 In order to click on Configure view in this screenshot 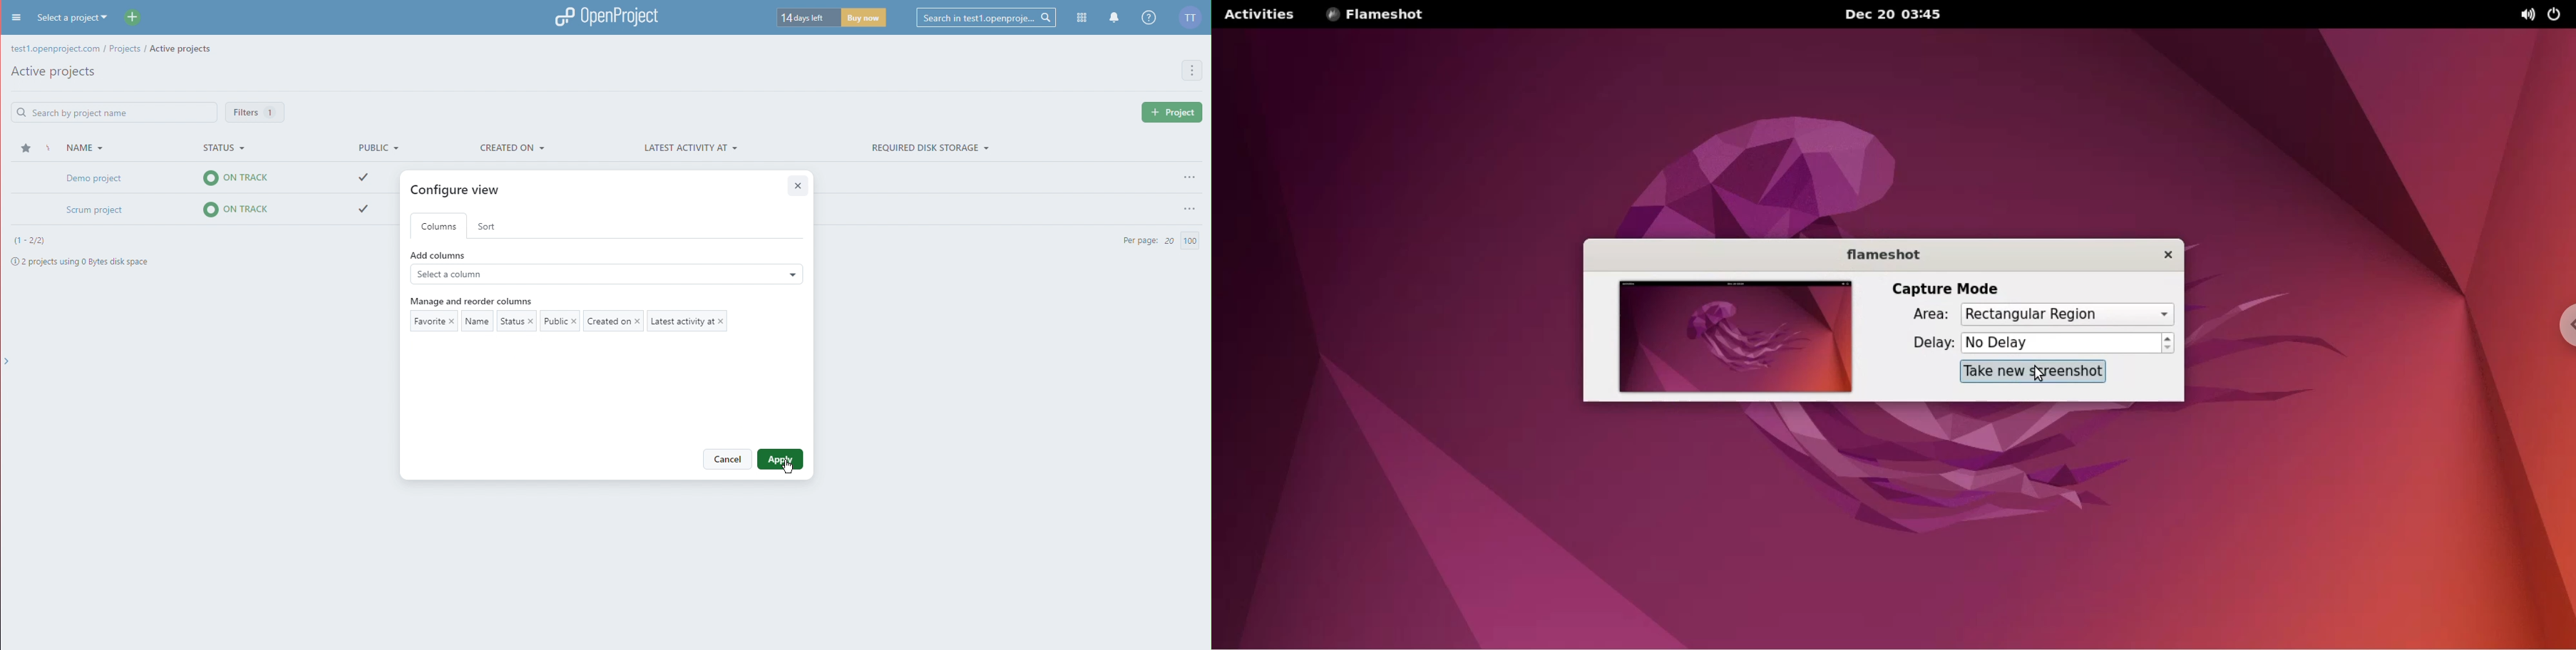, I will do `click(460, 190)`.